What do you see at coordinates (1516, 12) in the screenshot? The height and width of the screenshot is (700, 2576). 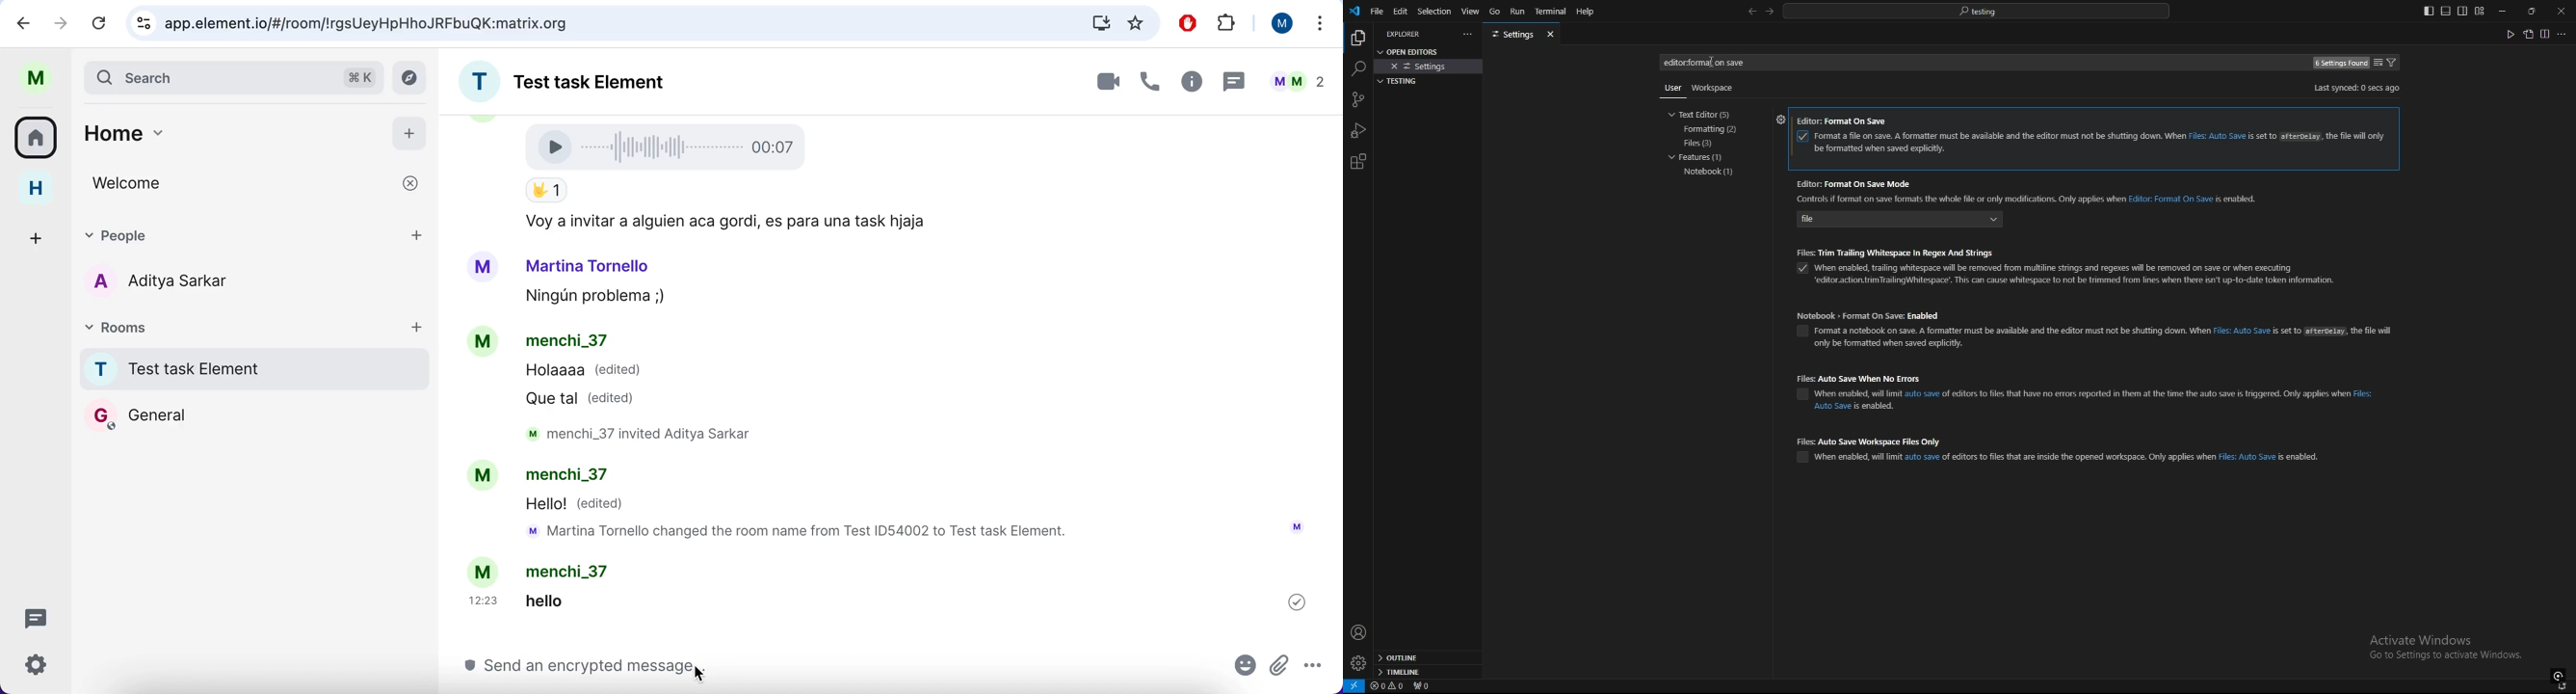 I see `run` at bounding box center [1516, 12].